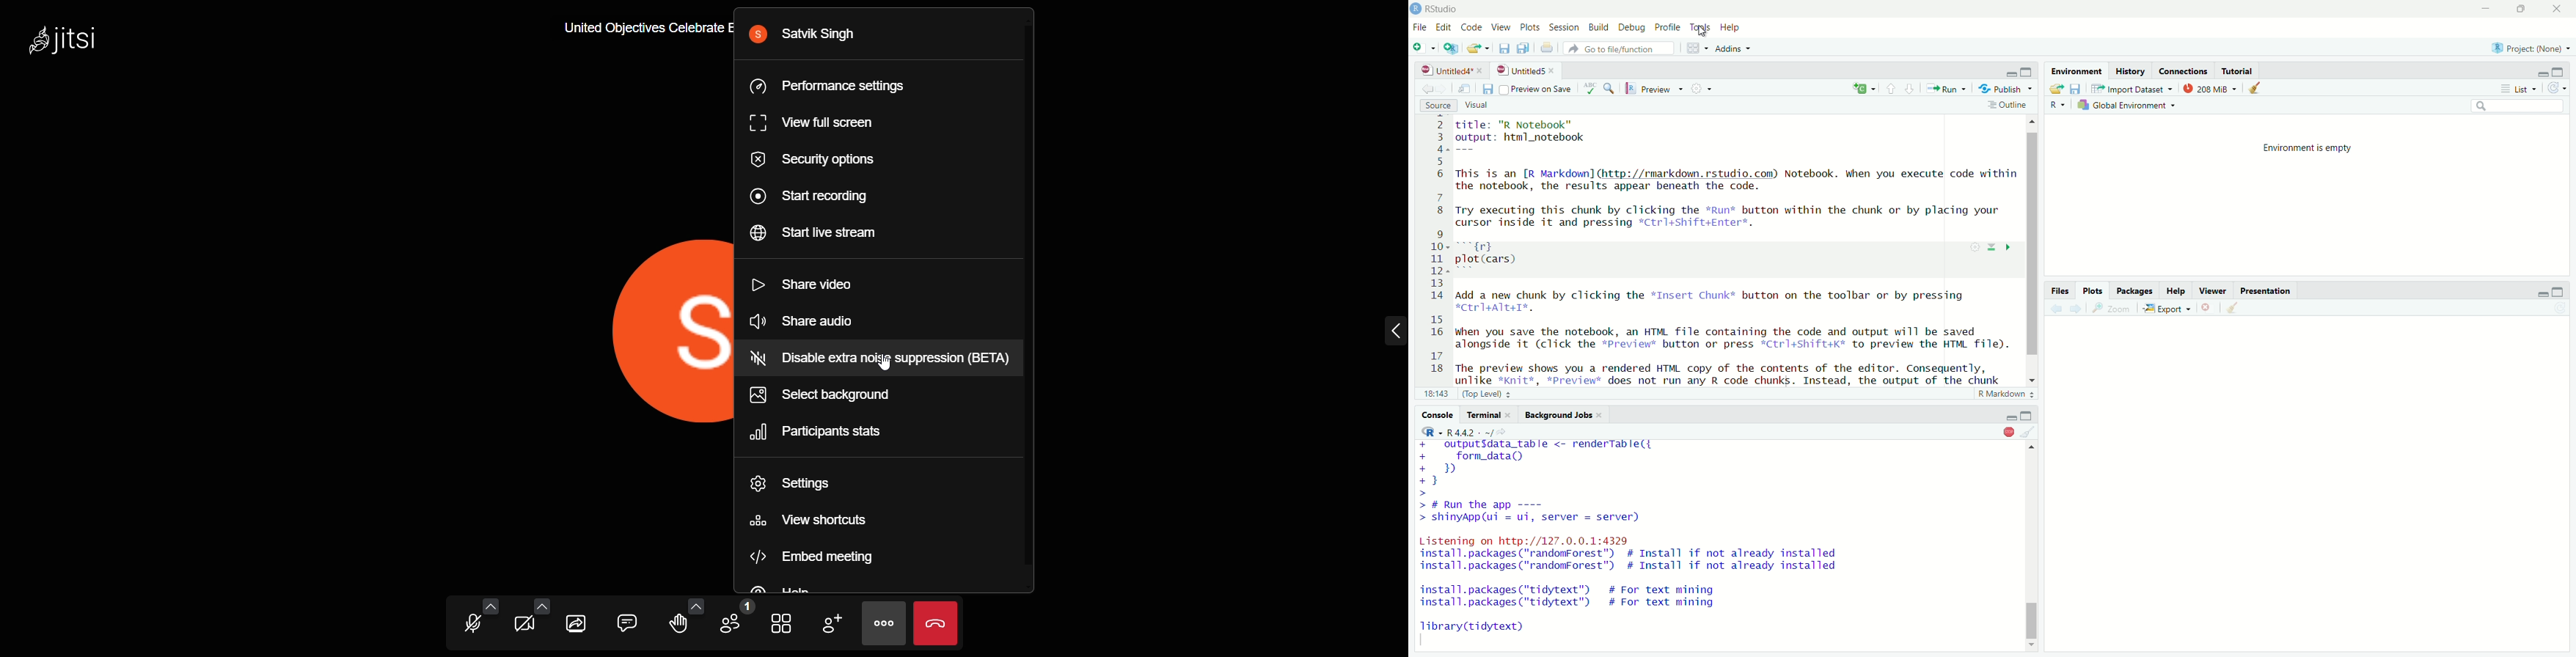 Image resolution: width=2576 pixels, height=672 pixels. Describe the element at coordinates (1456, 432) in the screenshot. I see `R - R442 ~/` at that location.